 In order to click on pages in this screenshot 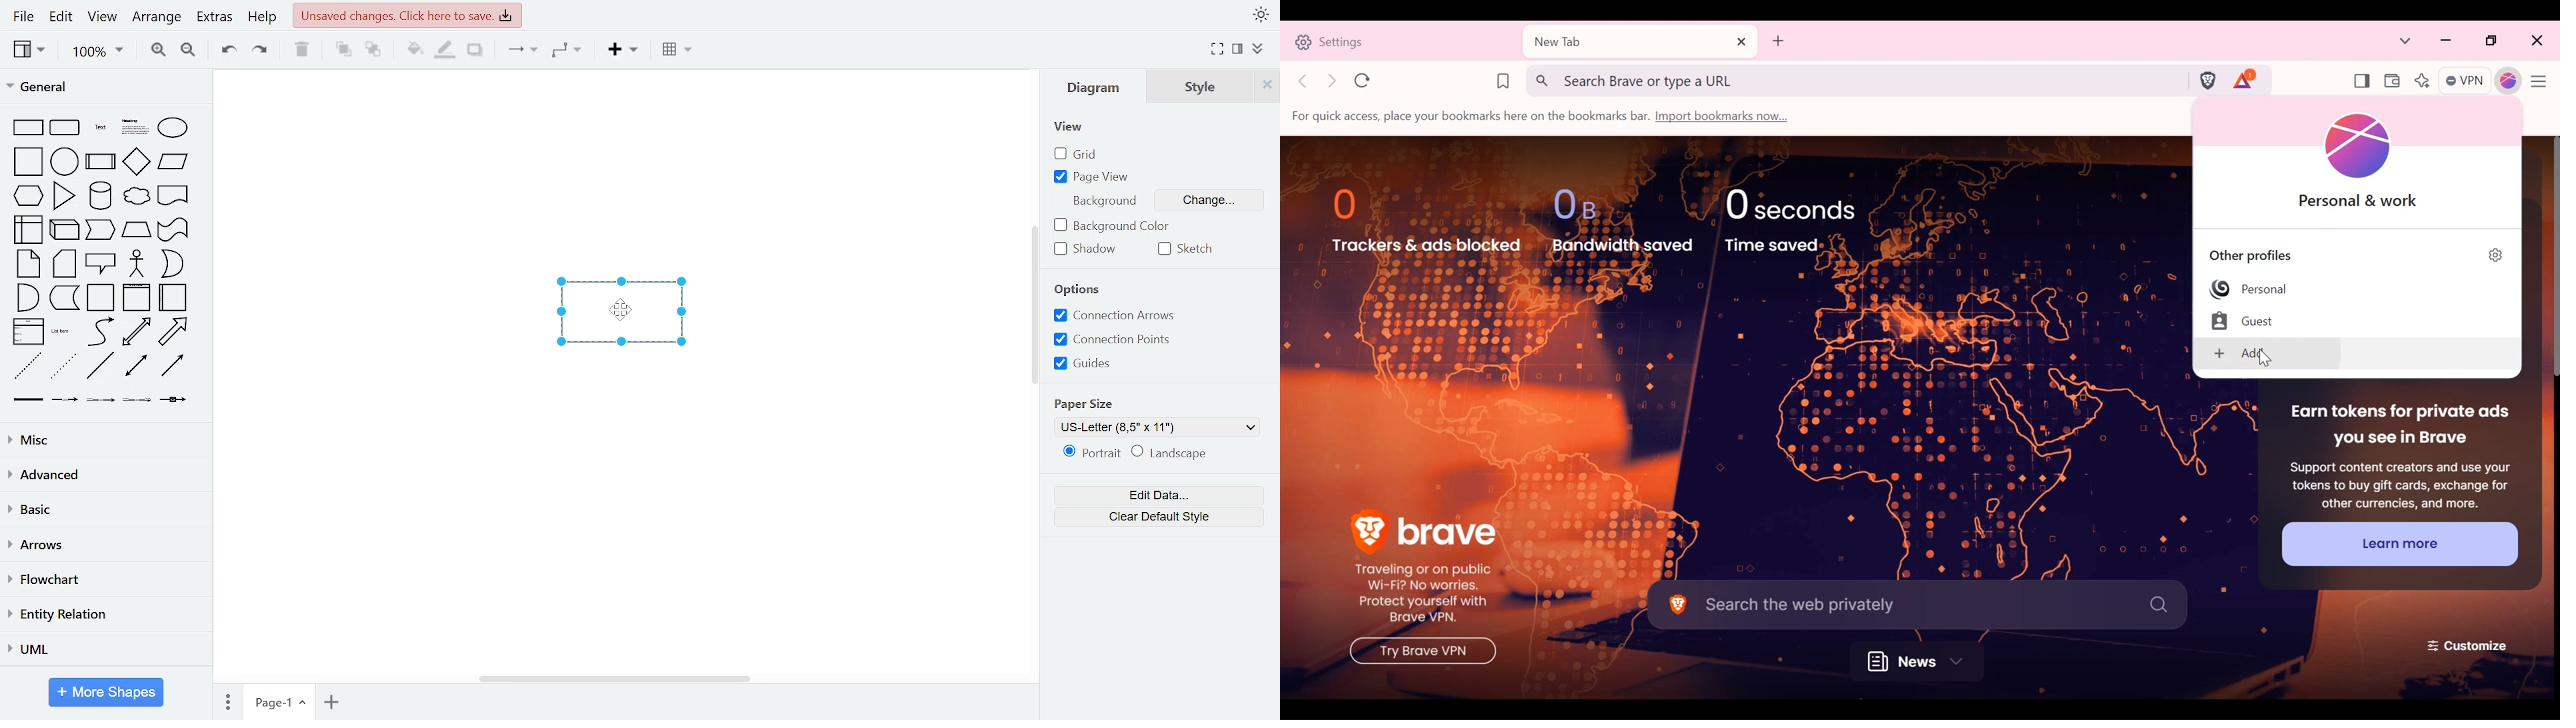, I will do `click(226, 701)`.